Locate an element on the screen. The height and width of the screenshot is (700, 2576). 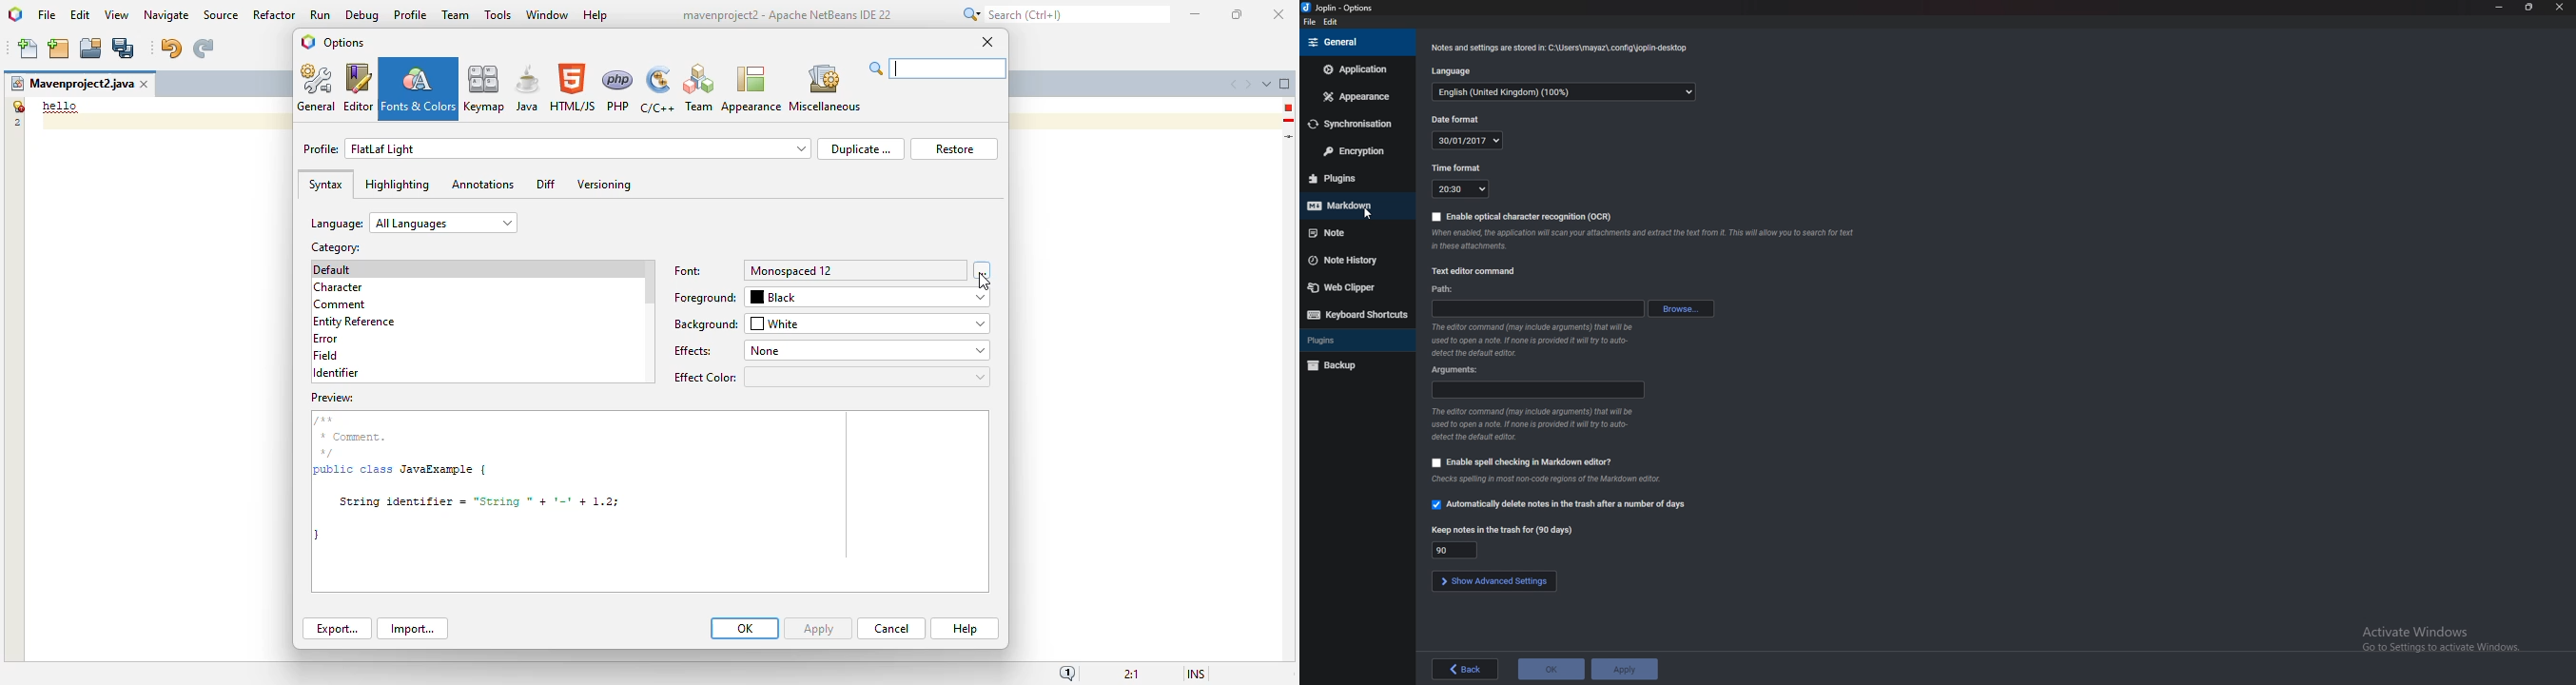
Application is located at coordinates (1357, 70).